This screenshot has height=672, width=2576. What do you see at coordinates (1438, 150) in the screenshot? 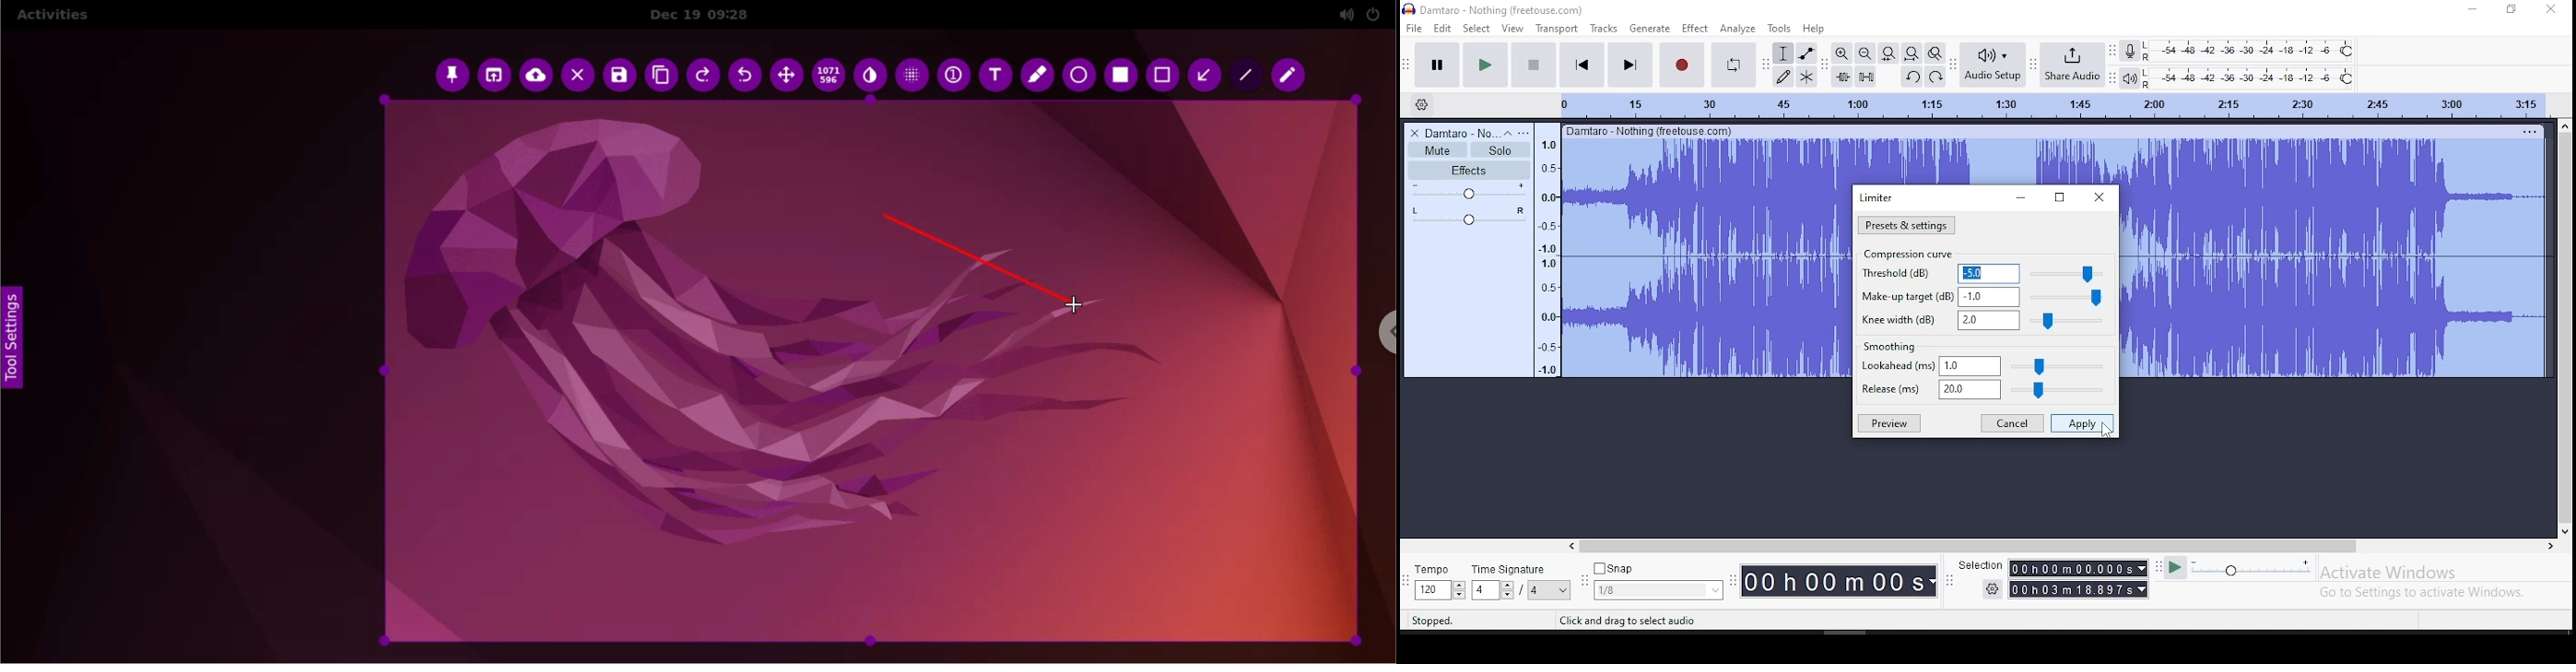
I see `mute` at bounding box center [1438, 150].